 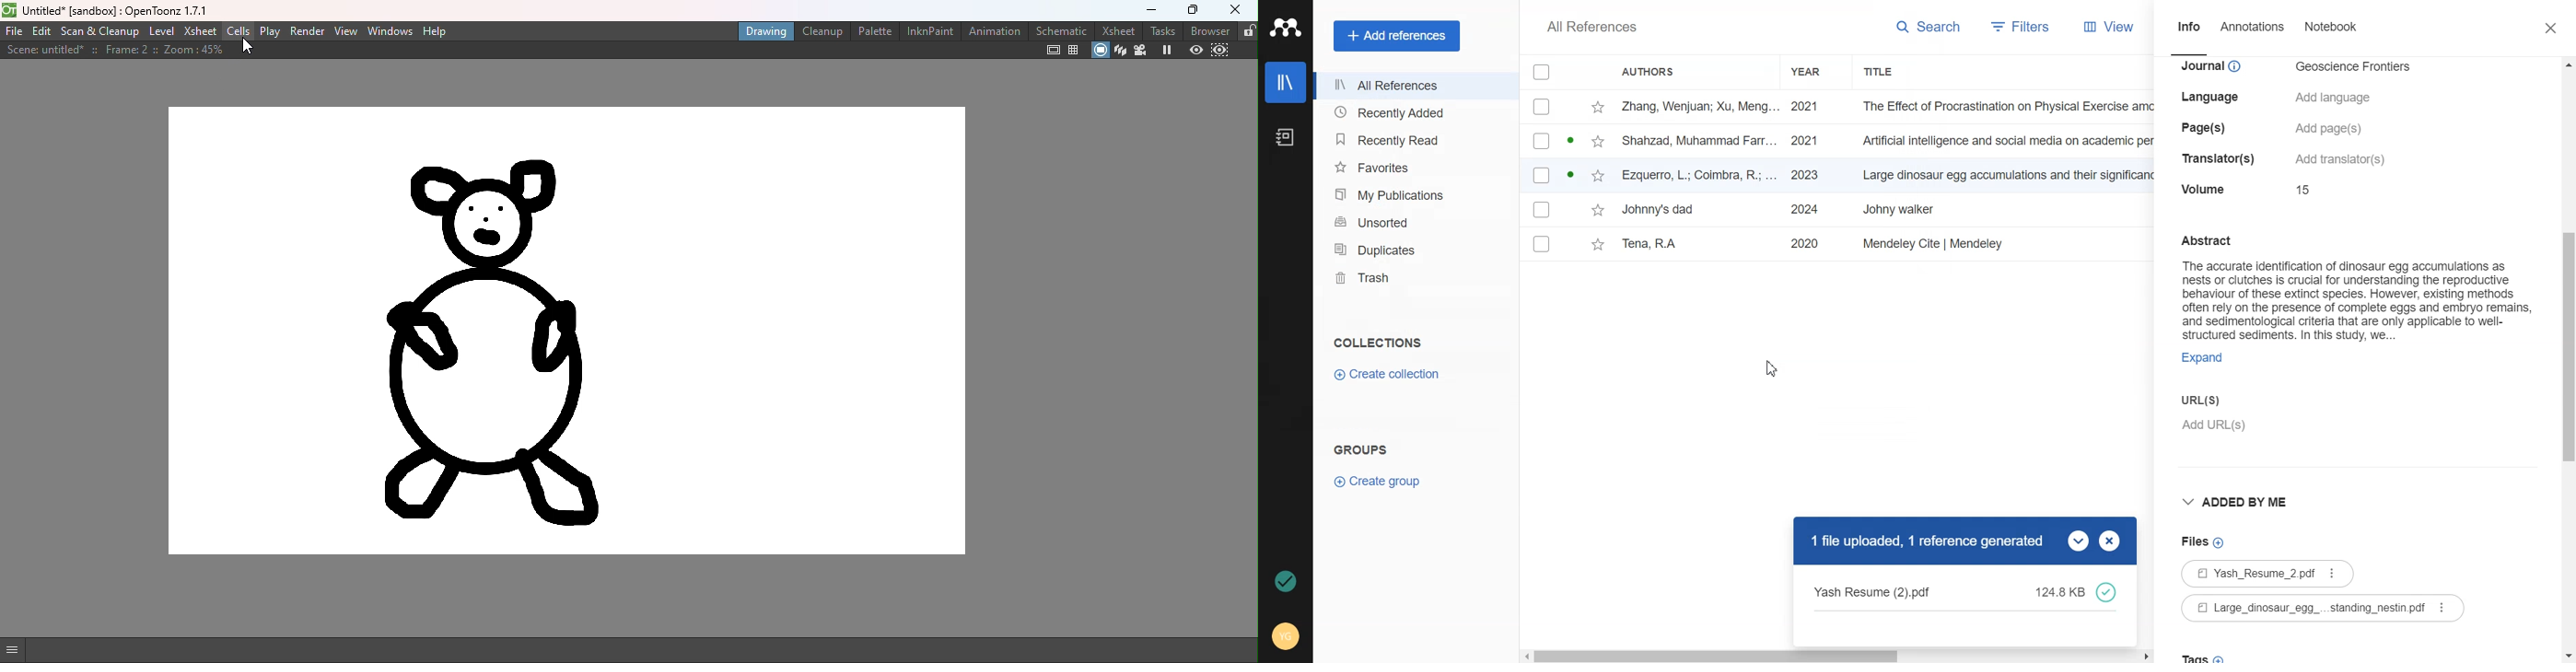 I want to click on Checkbox, so click(x=1542, y=175).